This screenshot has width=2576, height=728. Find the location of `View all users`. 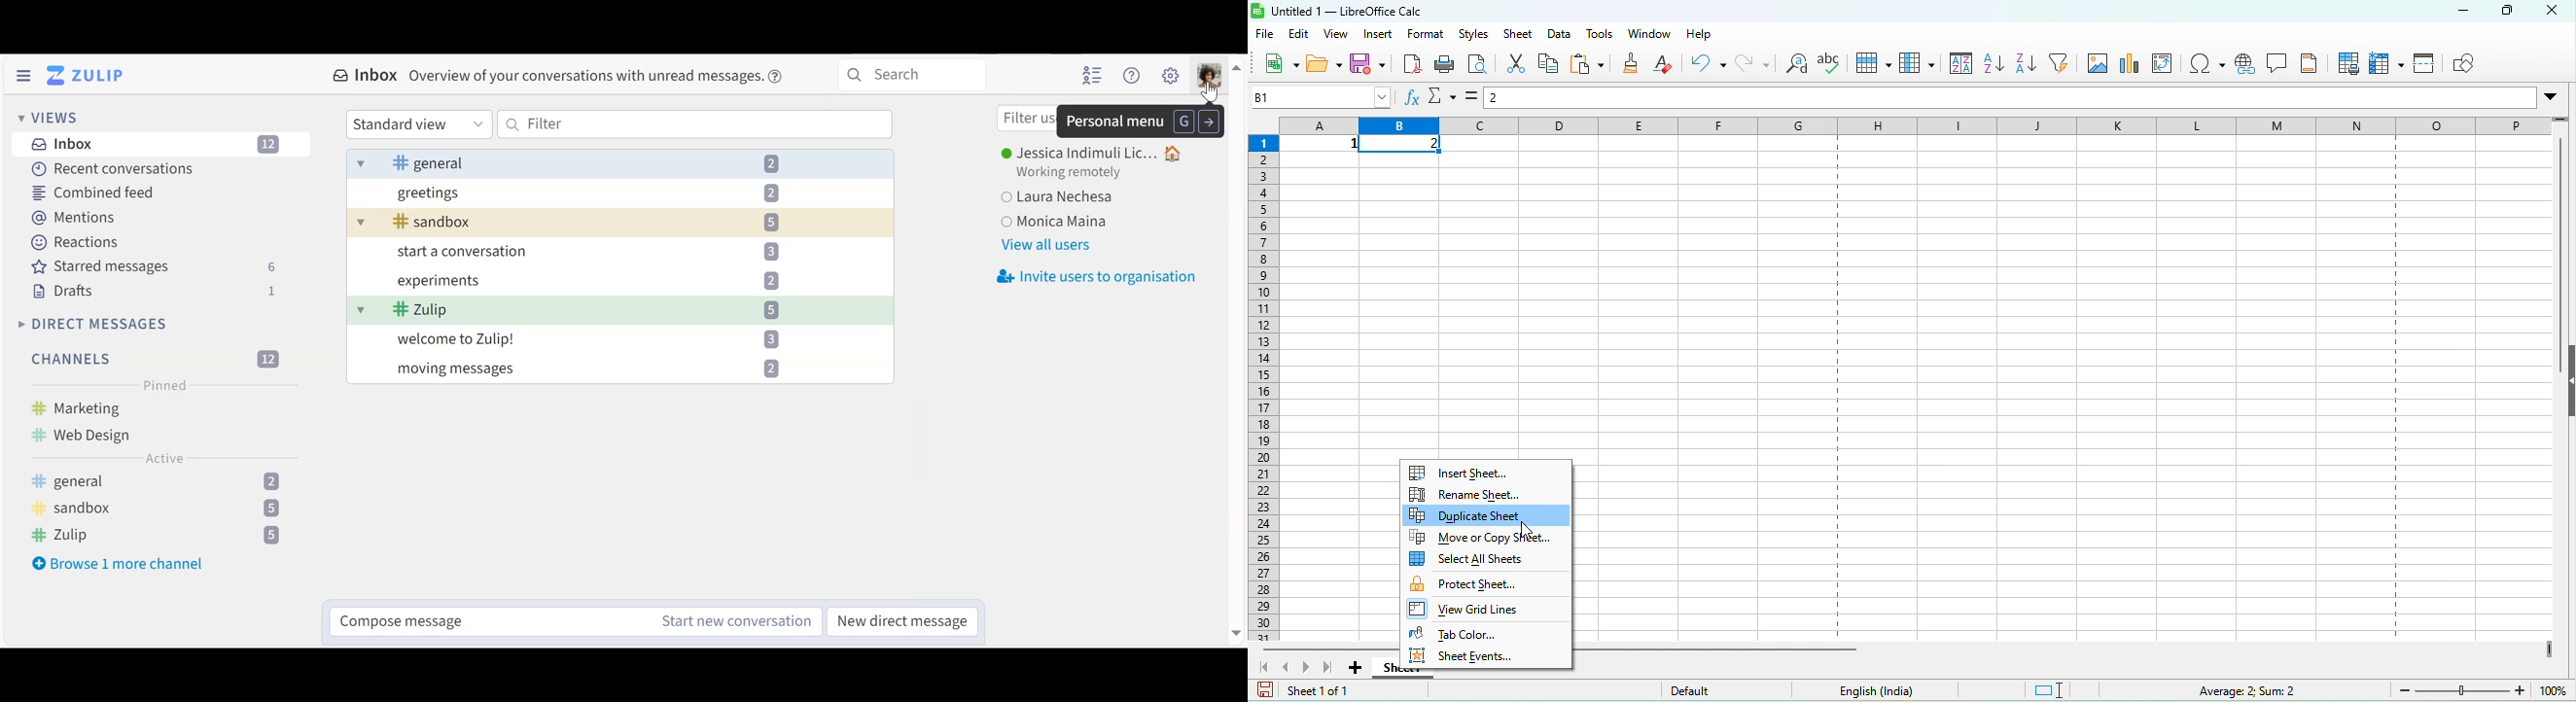

View all users is located at coordinates (1048, 246).